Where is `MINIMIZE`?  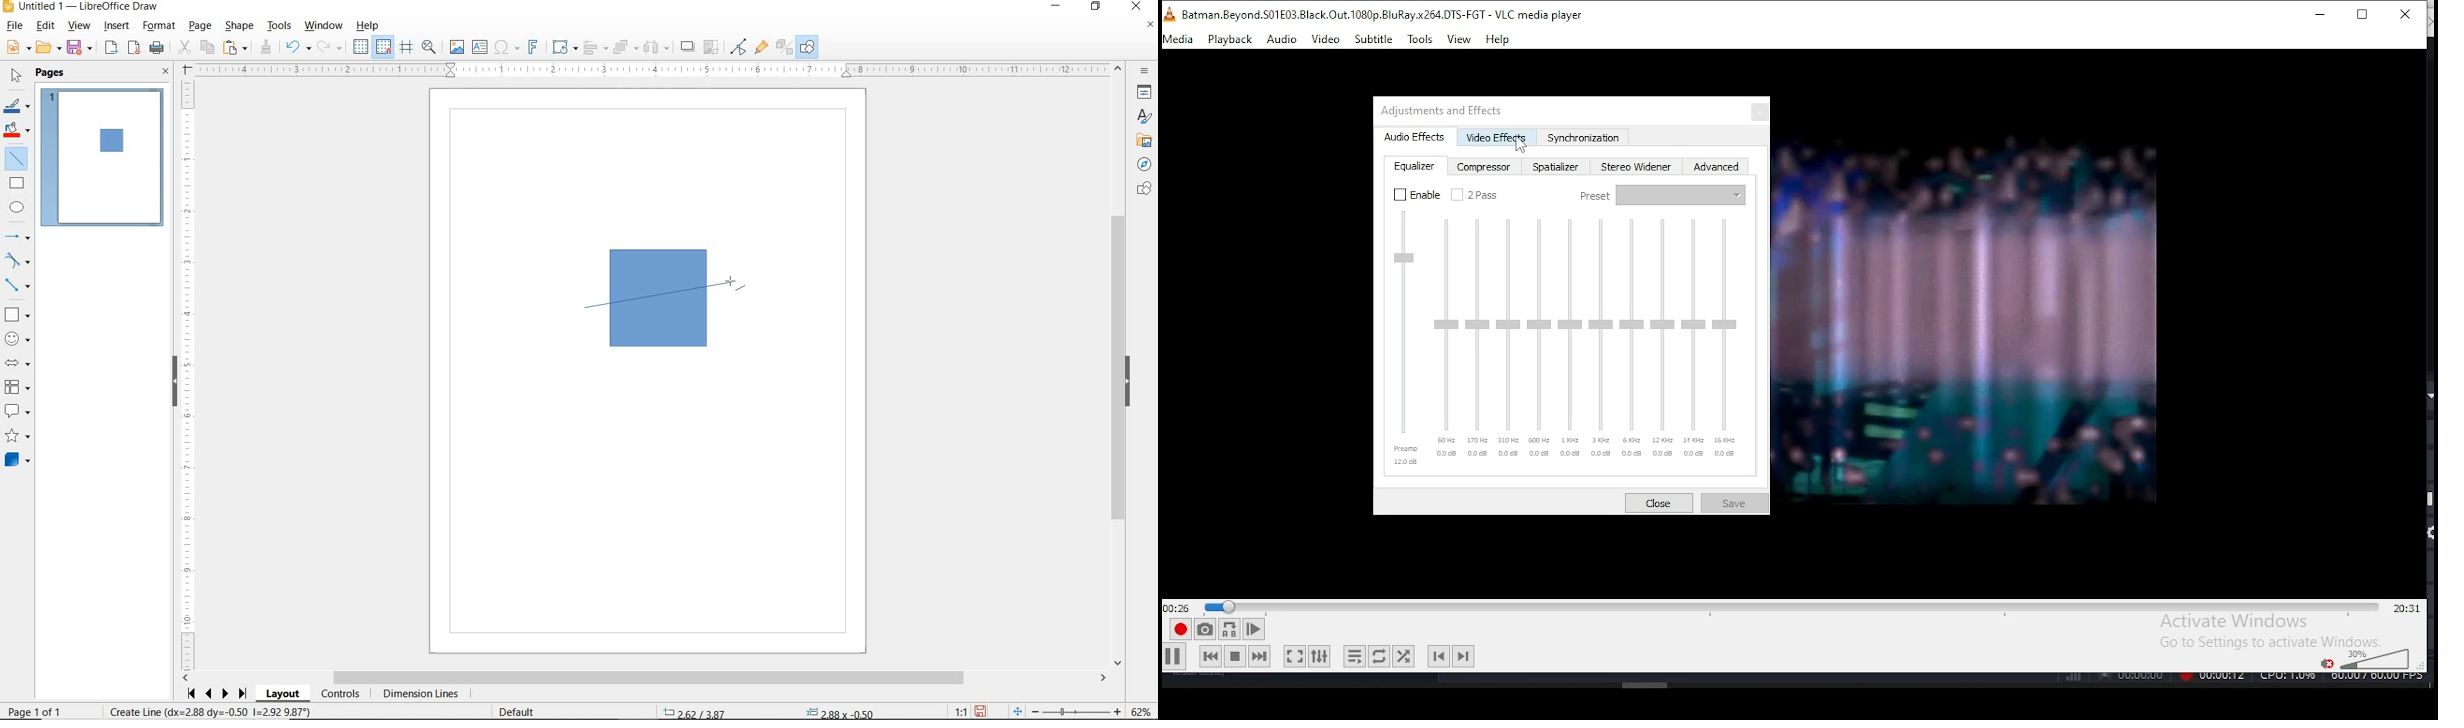 MINIMIZE is located at coordinates (1060, 7).